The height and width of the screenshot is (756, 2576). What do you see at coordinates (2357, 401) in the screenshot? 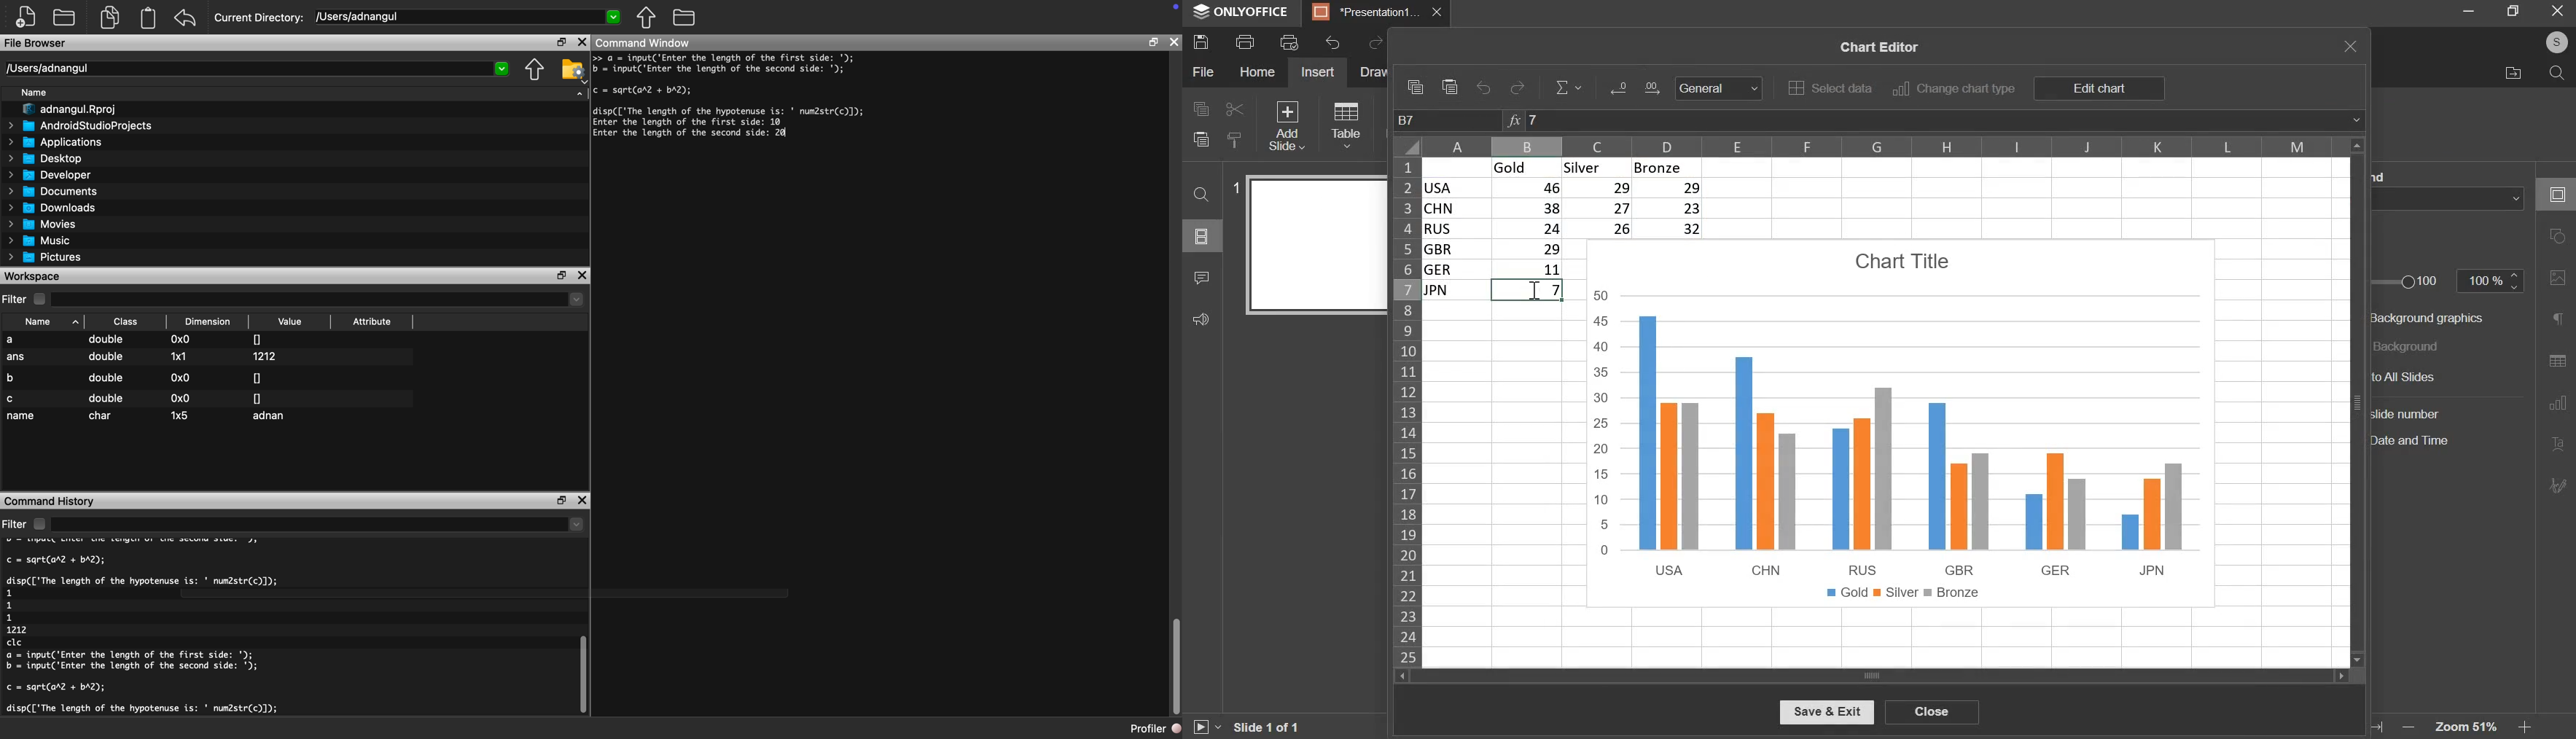
I see `vertical slider` at bounding box center [2357, 401].